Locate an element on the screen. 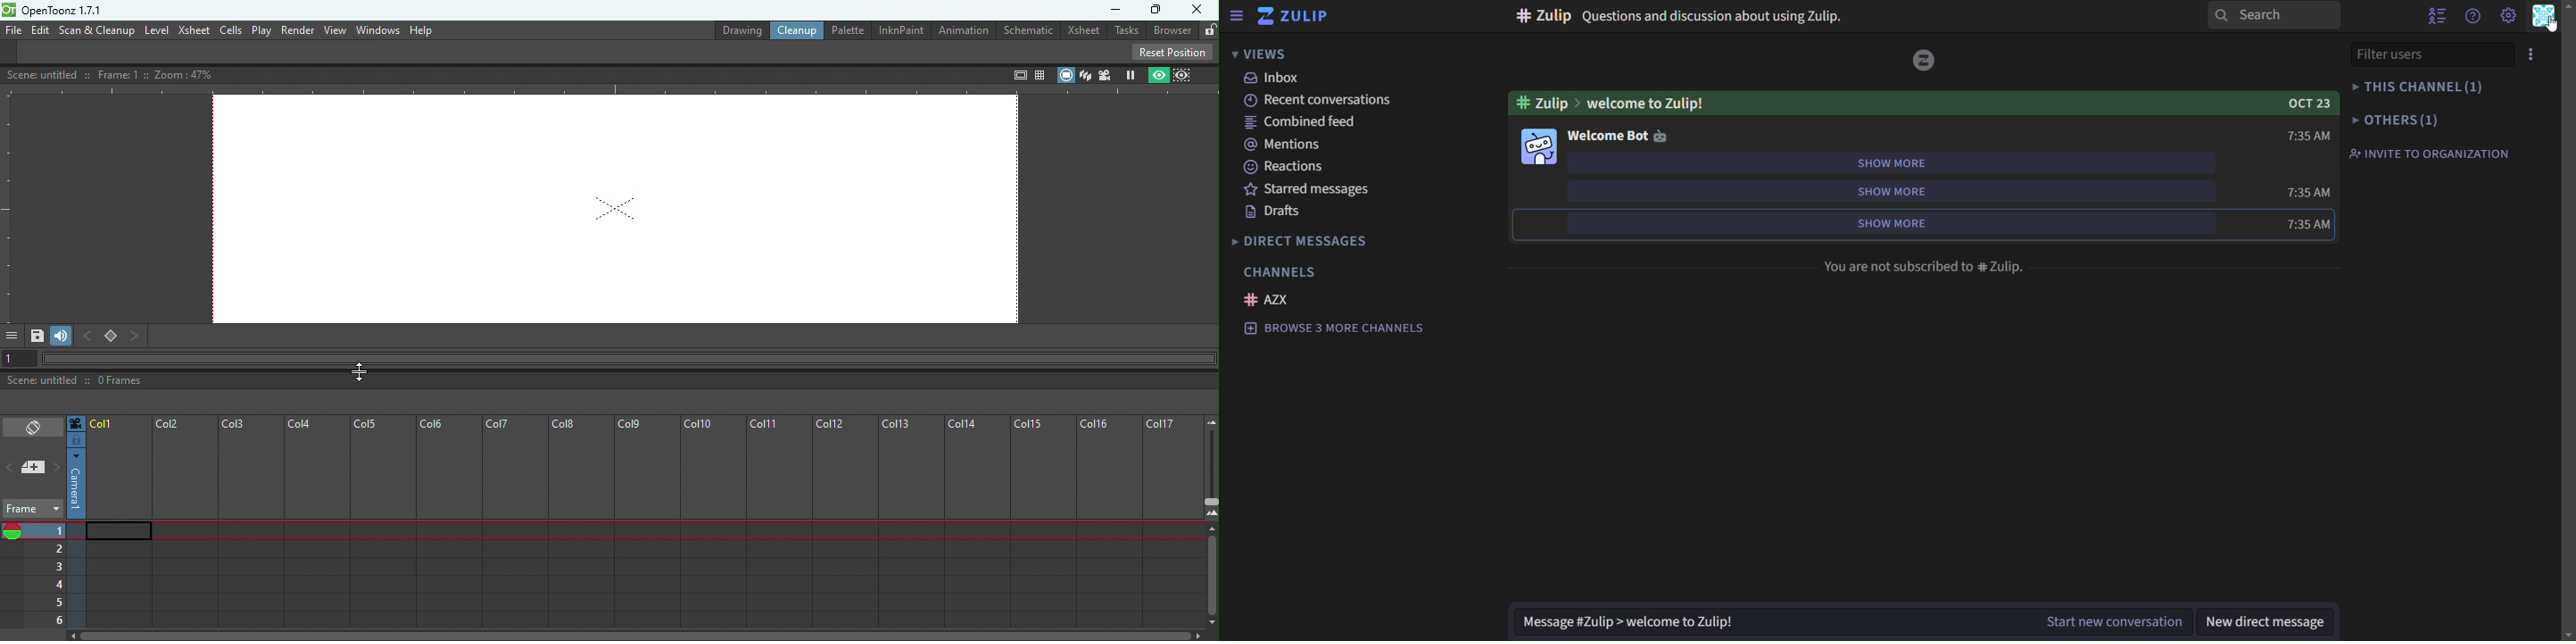  Set key is located at coordinates (110, 337).